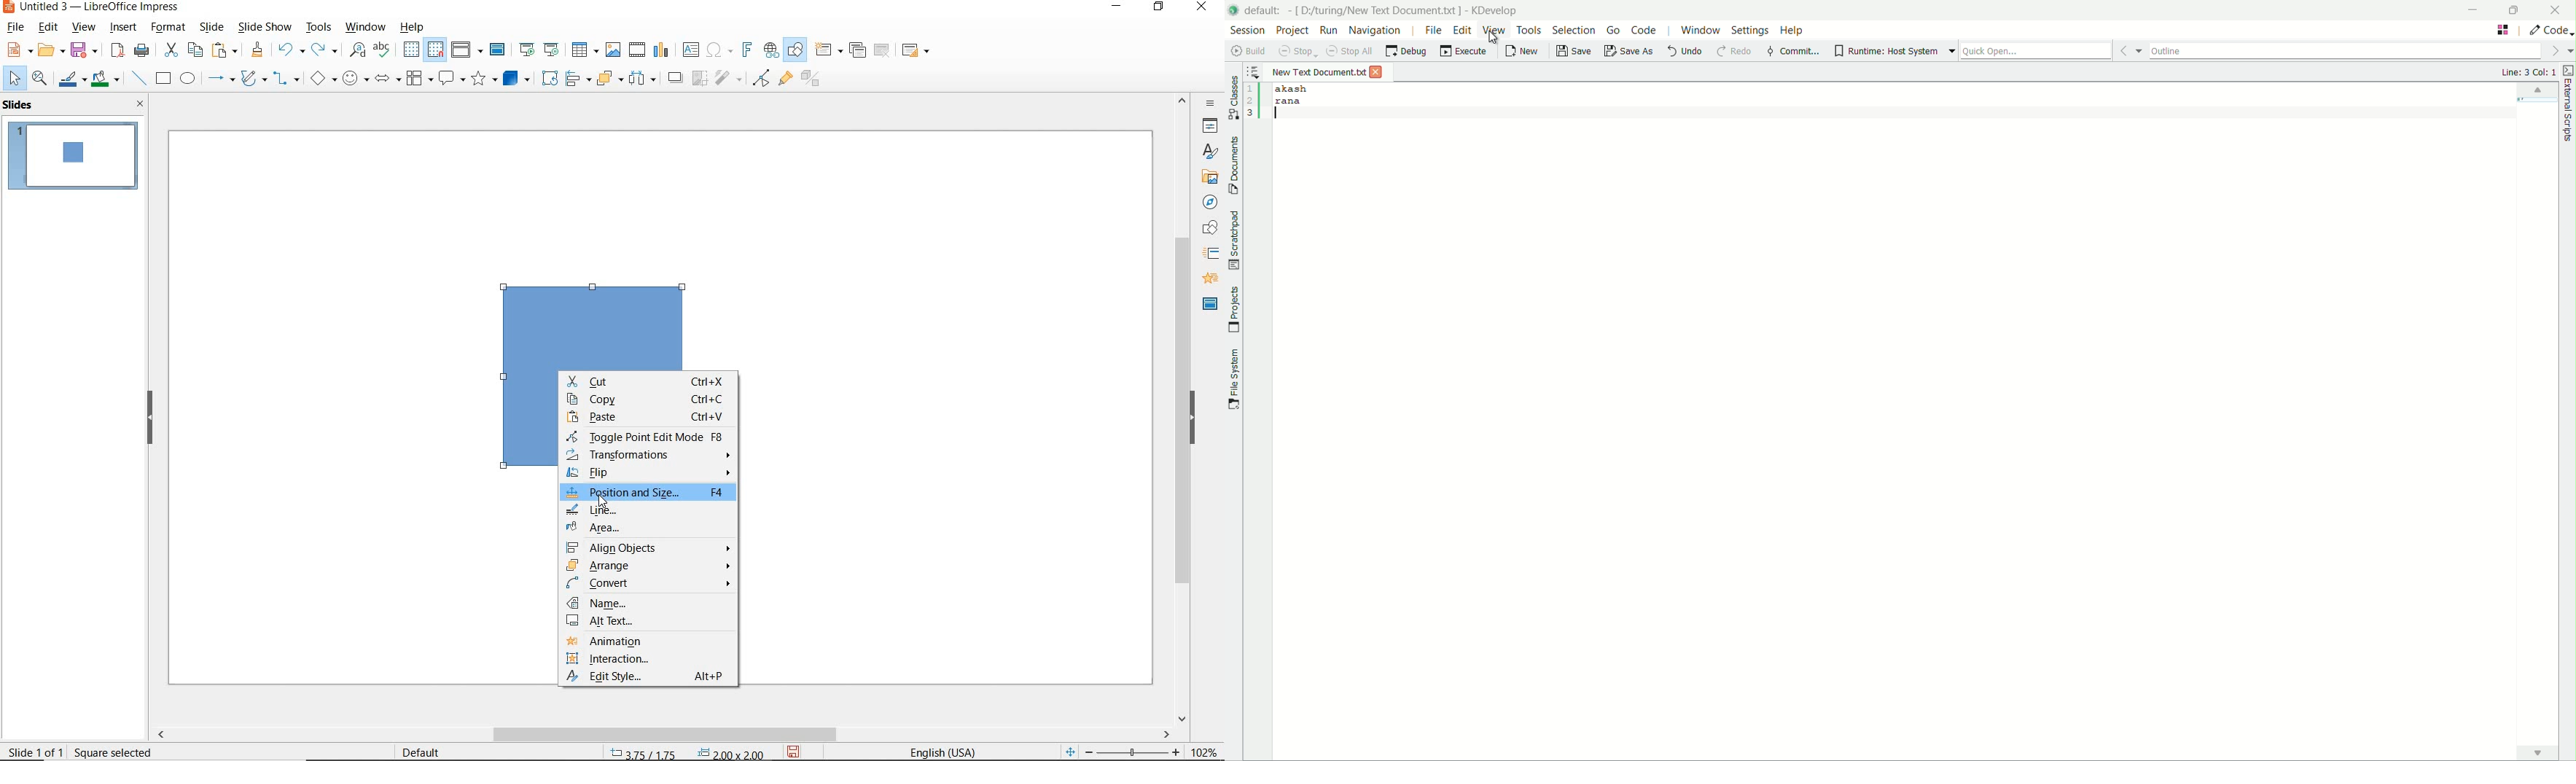 The image size is (2576, 784). Describe the element at coordinates (324, 51) in the screenshot. I see `redo` at that location.